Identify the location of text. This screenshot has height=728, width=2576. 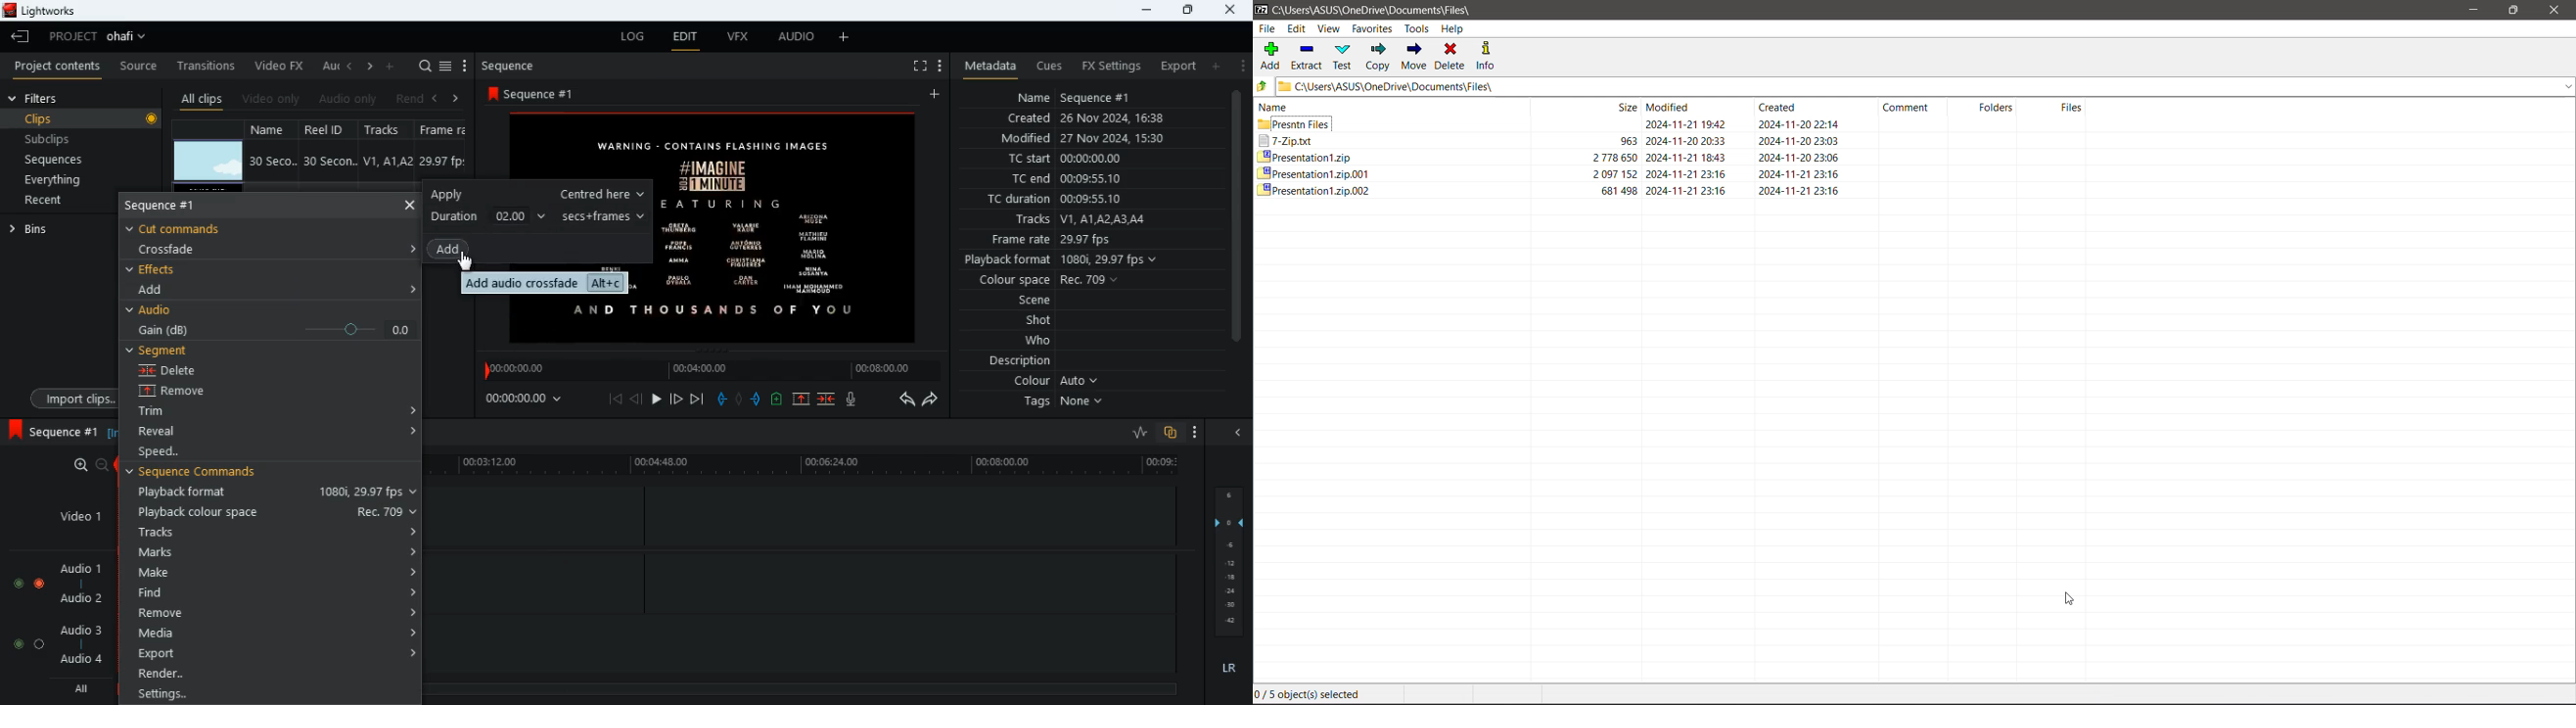
(621, 147).